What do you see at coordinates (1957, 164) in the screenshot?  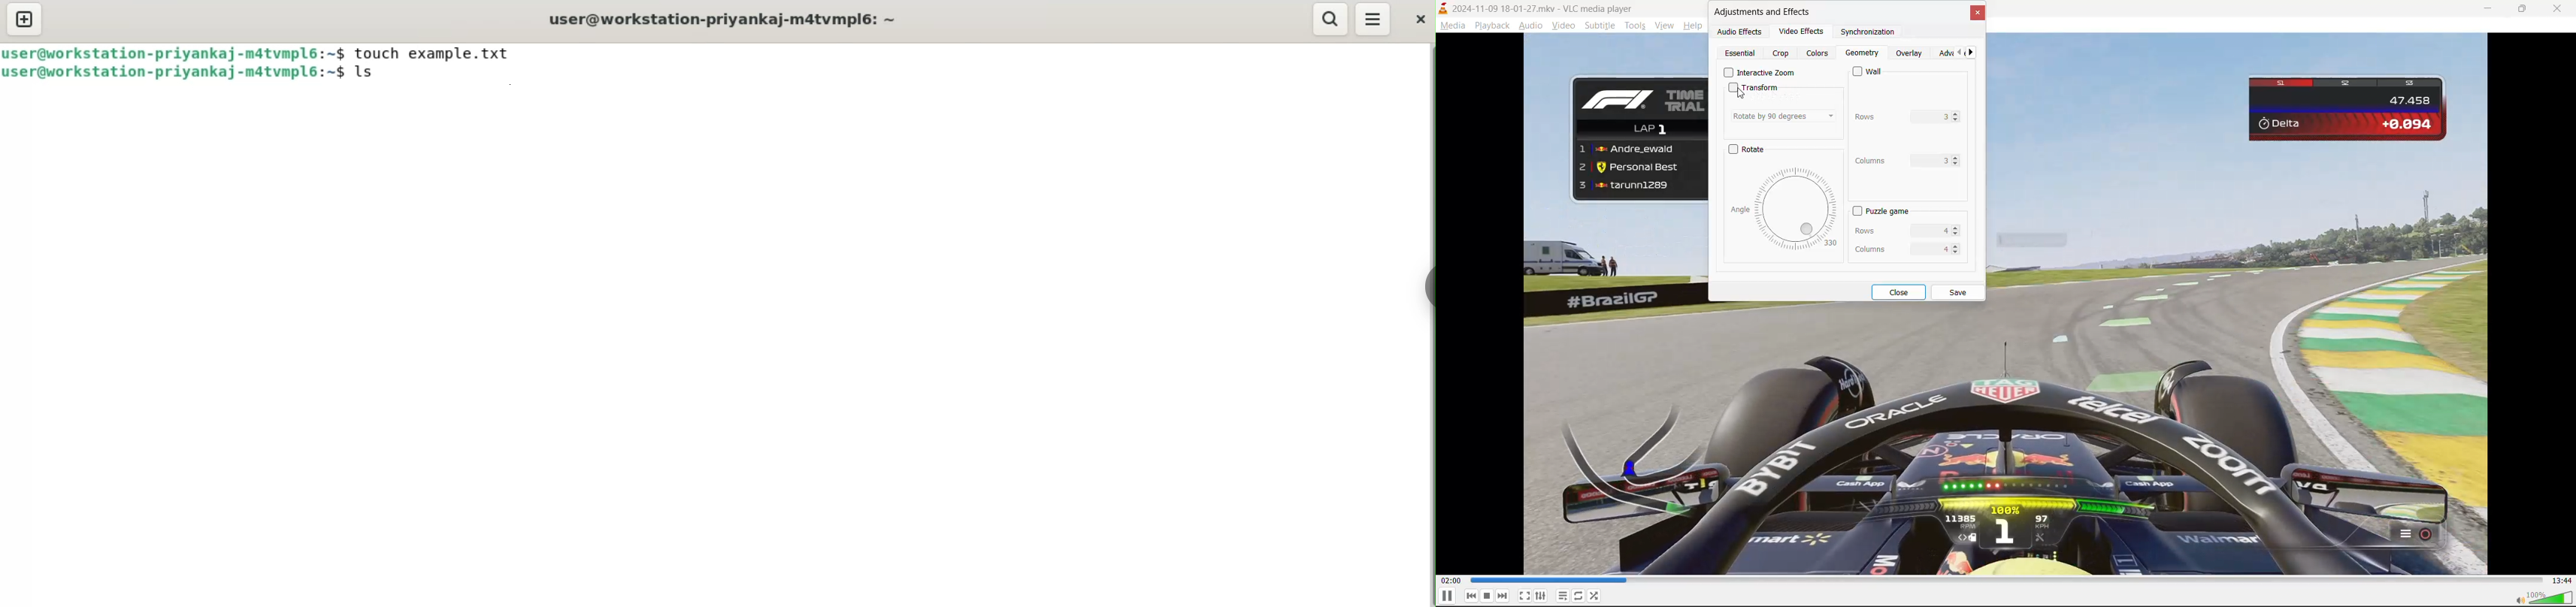 I see `decrease` at bounding box center [1957, 164].